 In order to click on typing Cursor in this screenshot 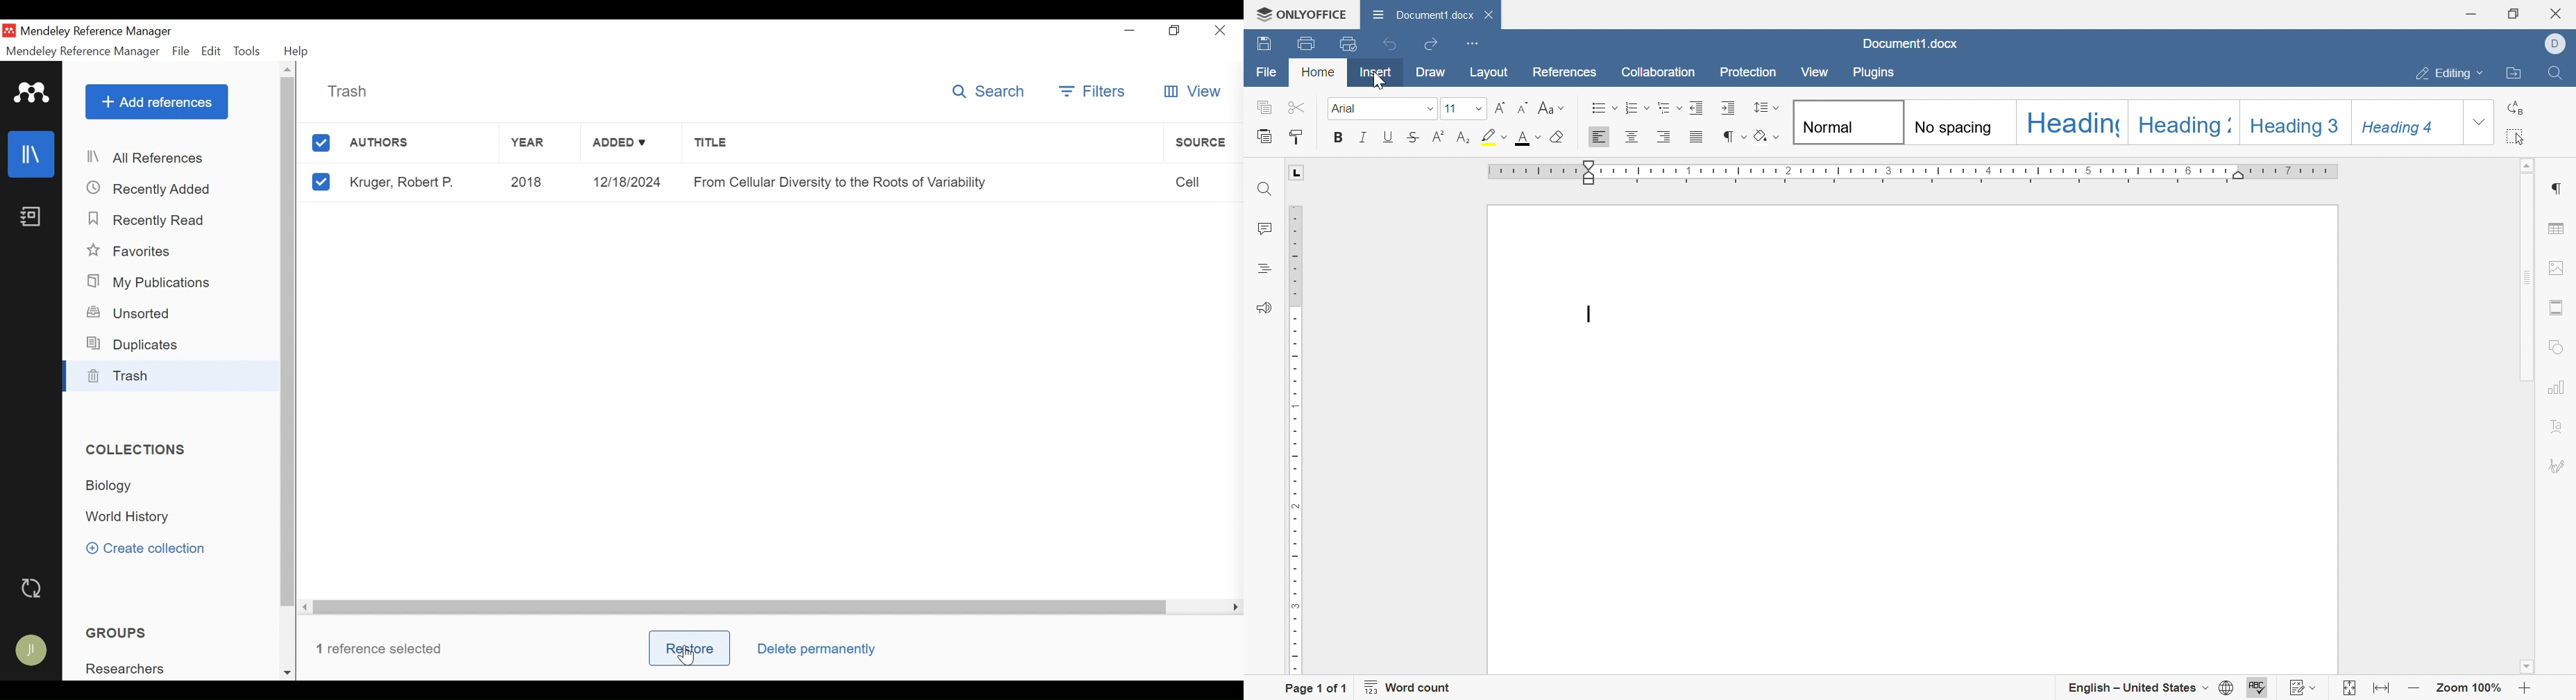, I will do `click(1592, 313)`.